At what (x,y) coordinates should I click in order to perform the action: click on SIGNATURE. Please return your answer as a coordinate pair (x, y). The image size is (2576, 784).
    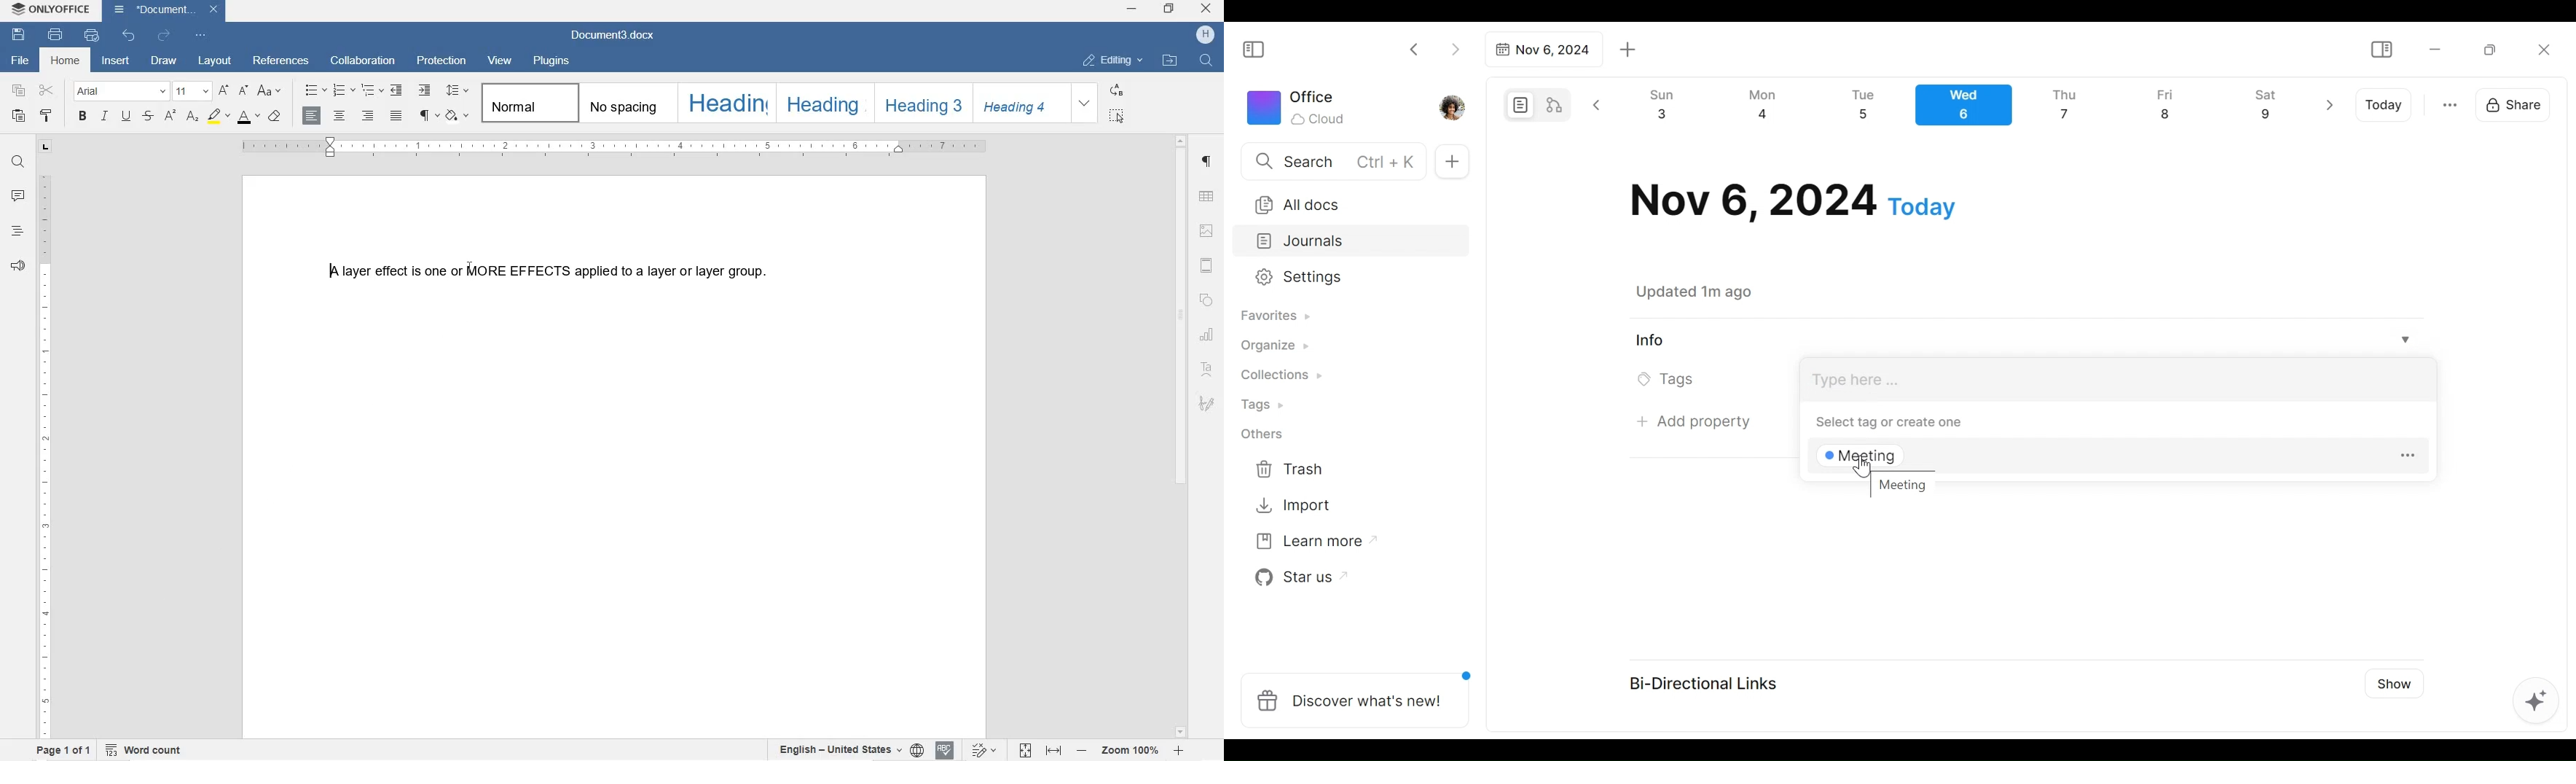
    Looking at the image, I should click on (1207, 402).